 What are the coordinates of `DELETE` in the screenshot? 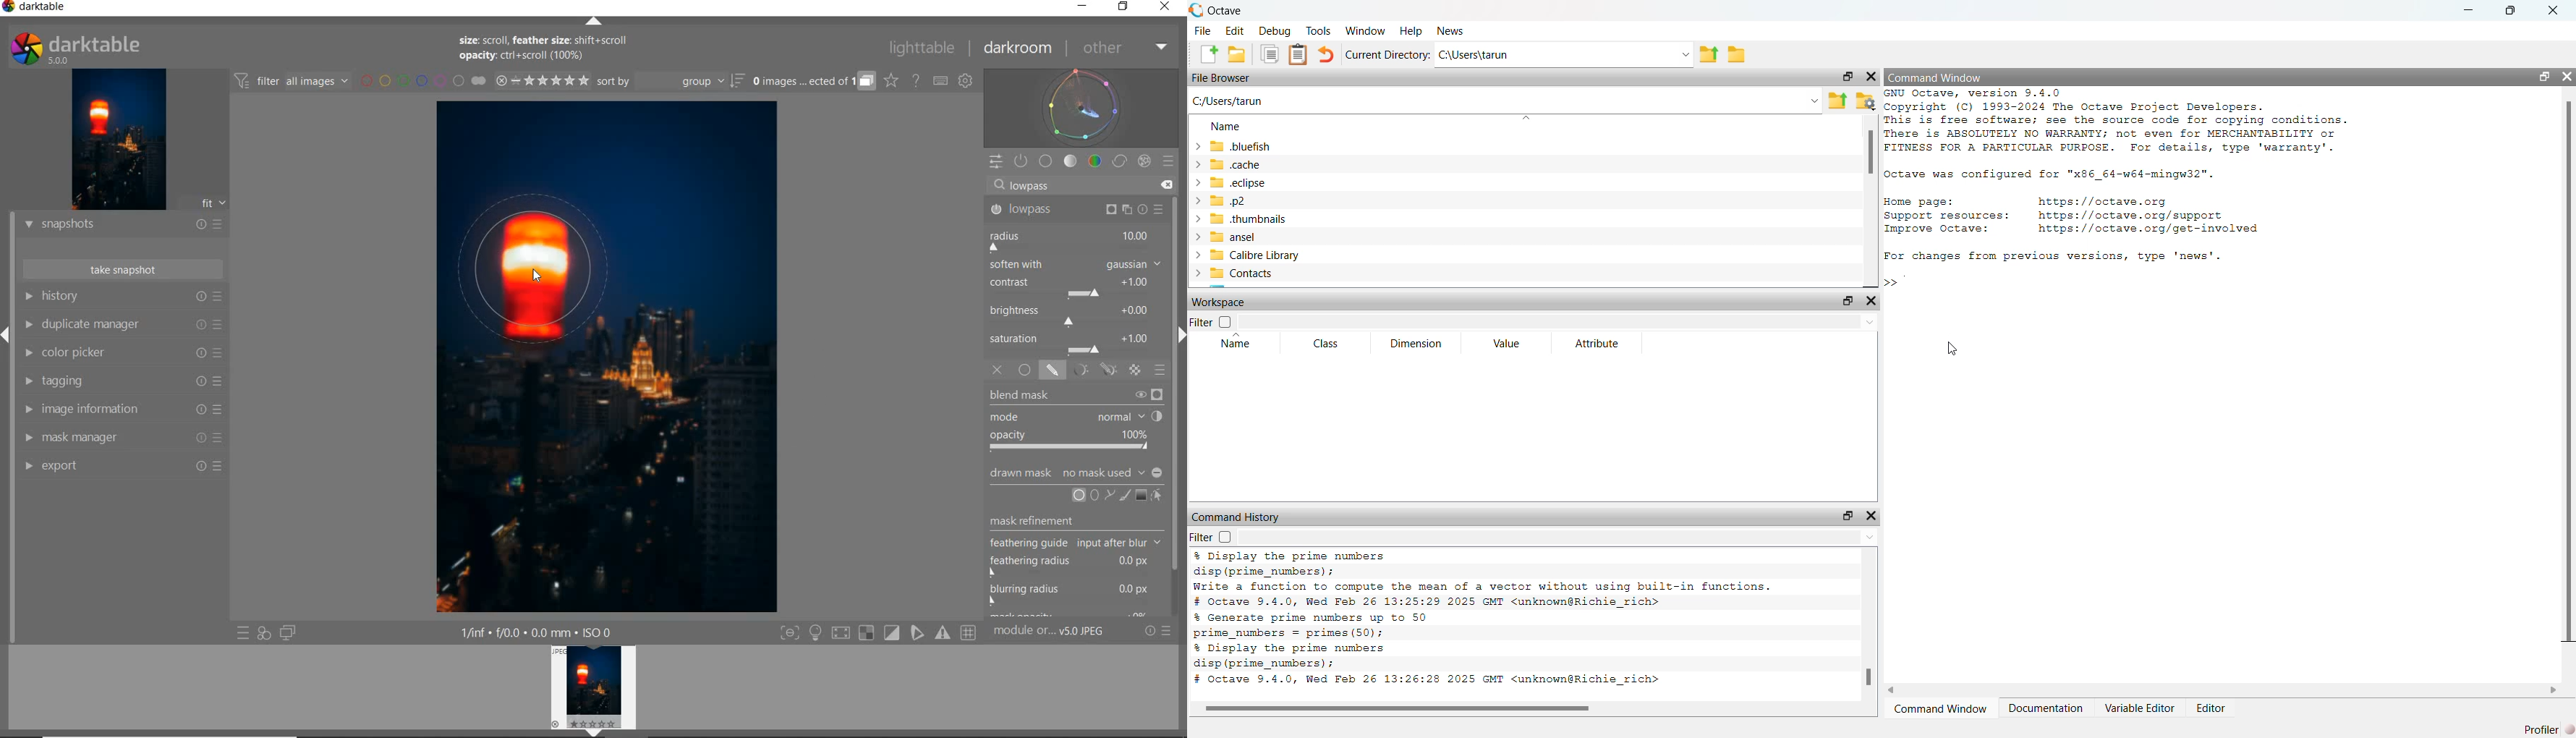 It's located at (1168, 186).